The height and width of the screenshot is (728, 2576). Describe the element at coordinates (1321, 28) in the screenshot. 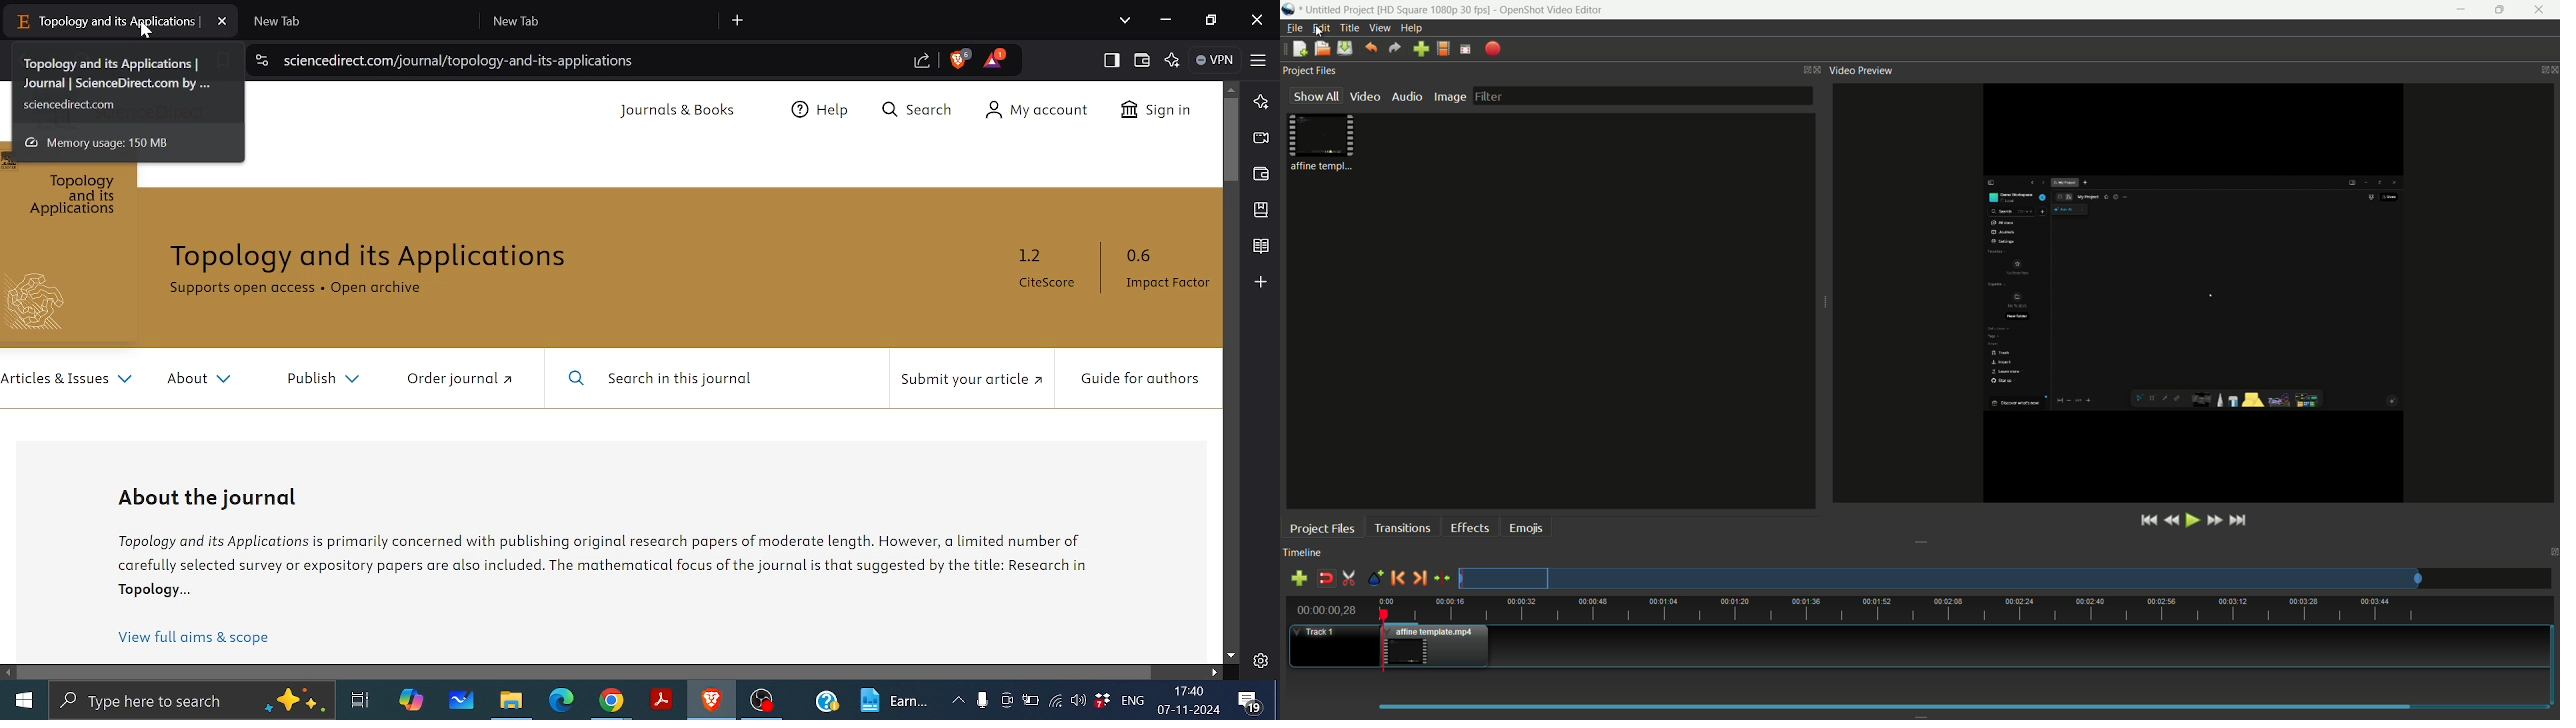

I see `edit menu` at that location.